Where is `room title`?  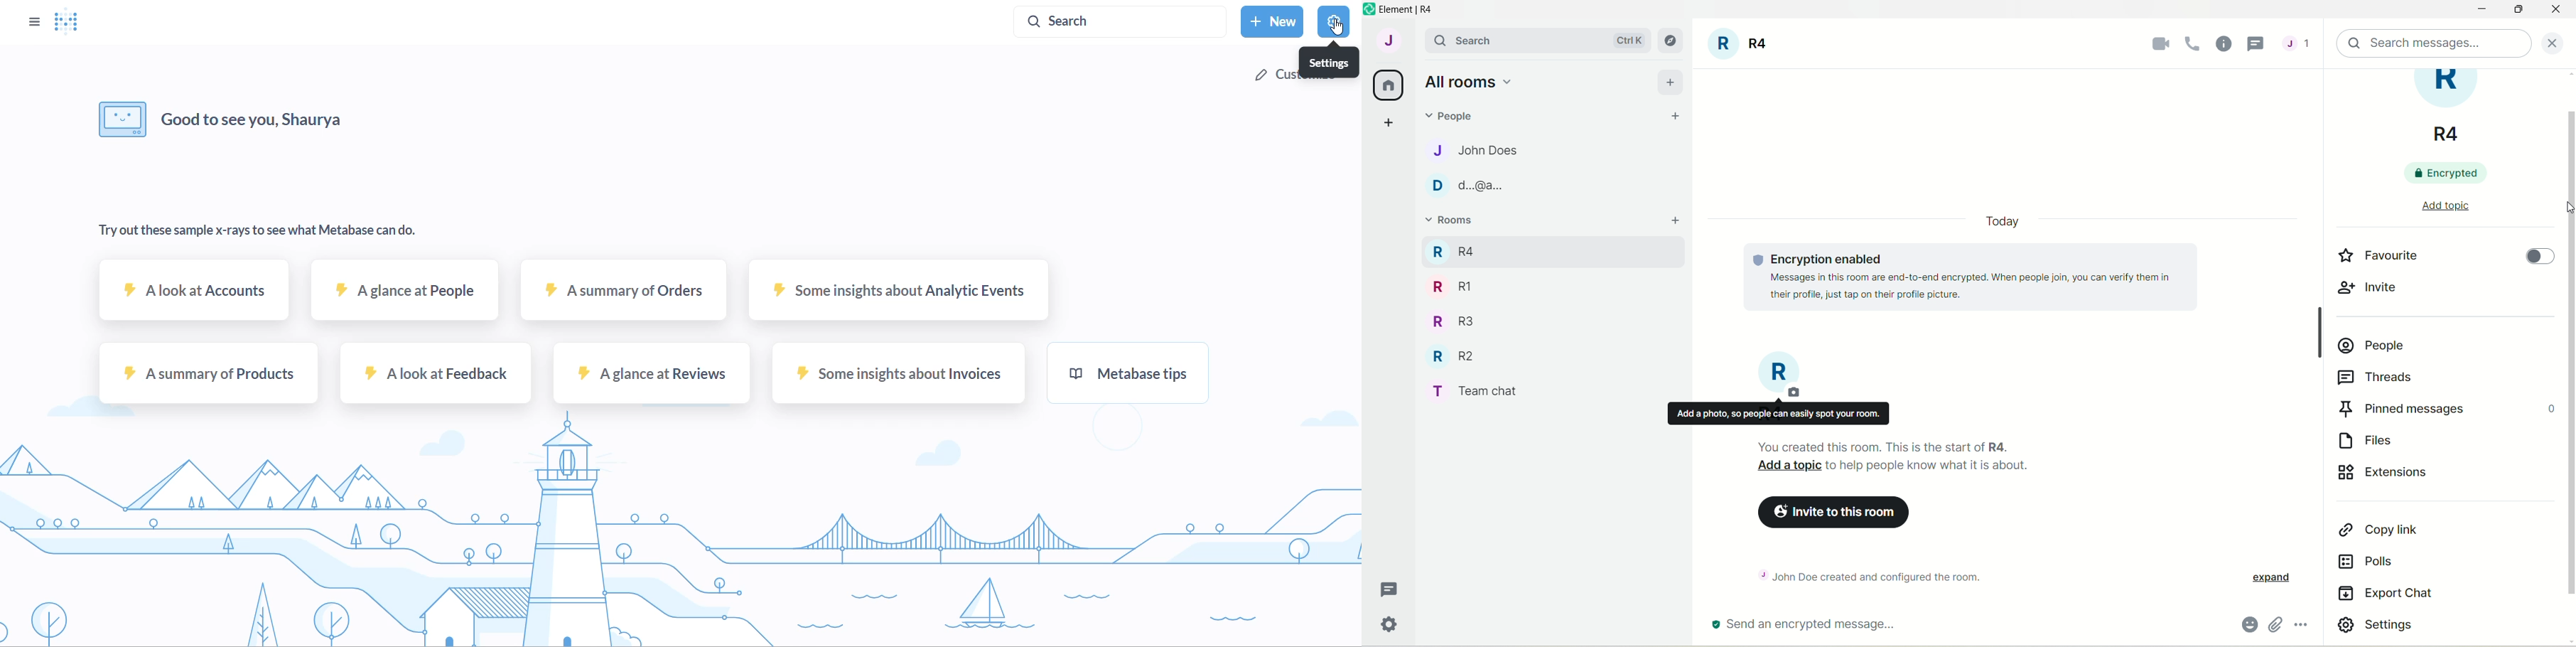 room title is located at coordinates (2453, 105).